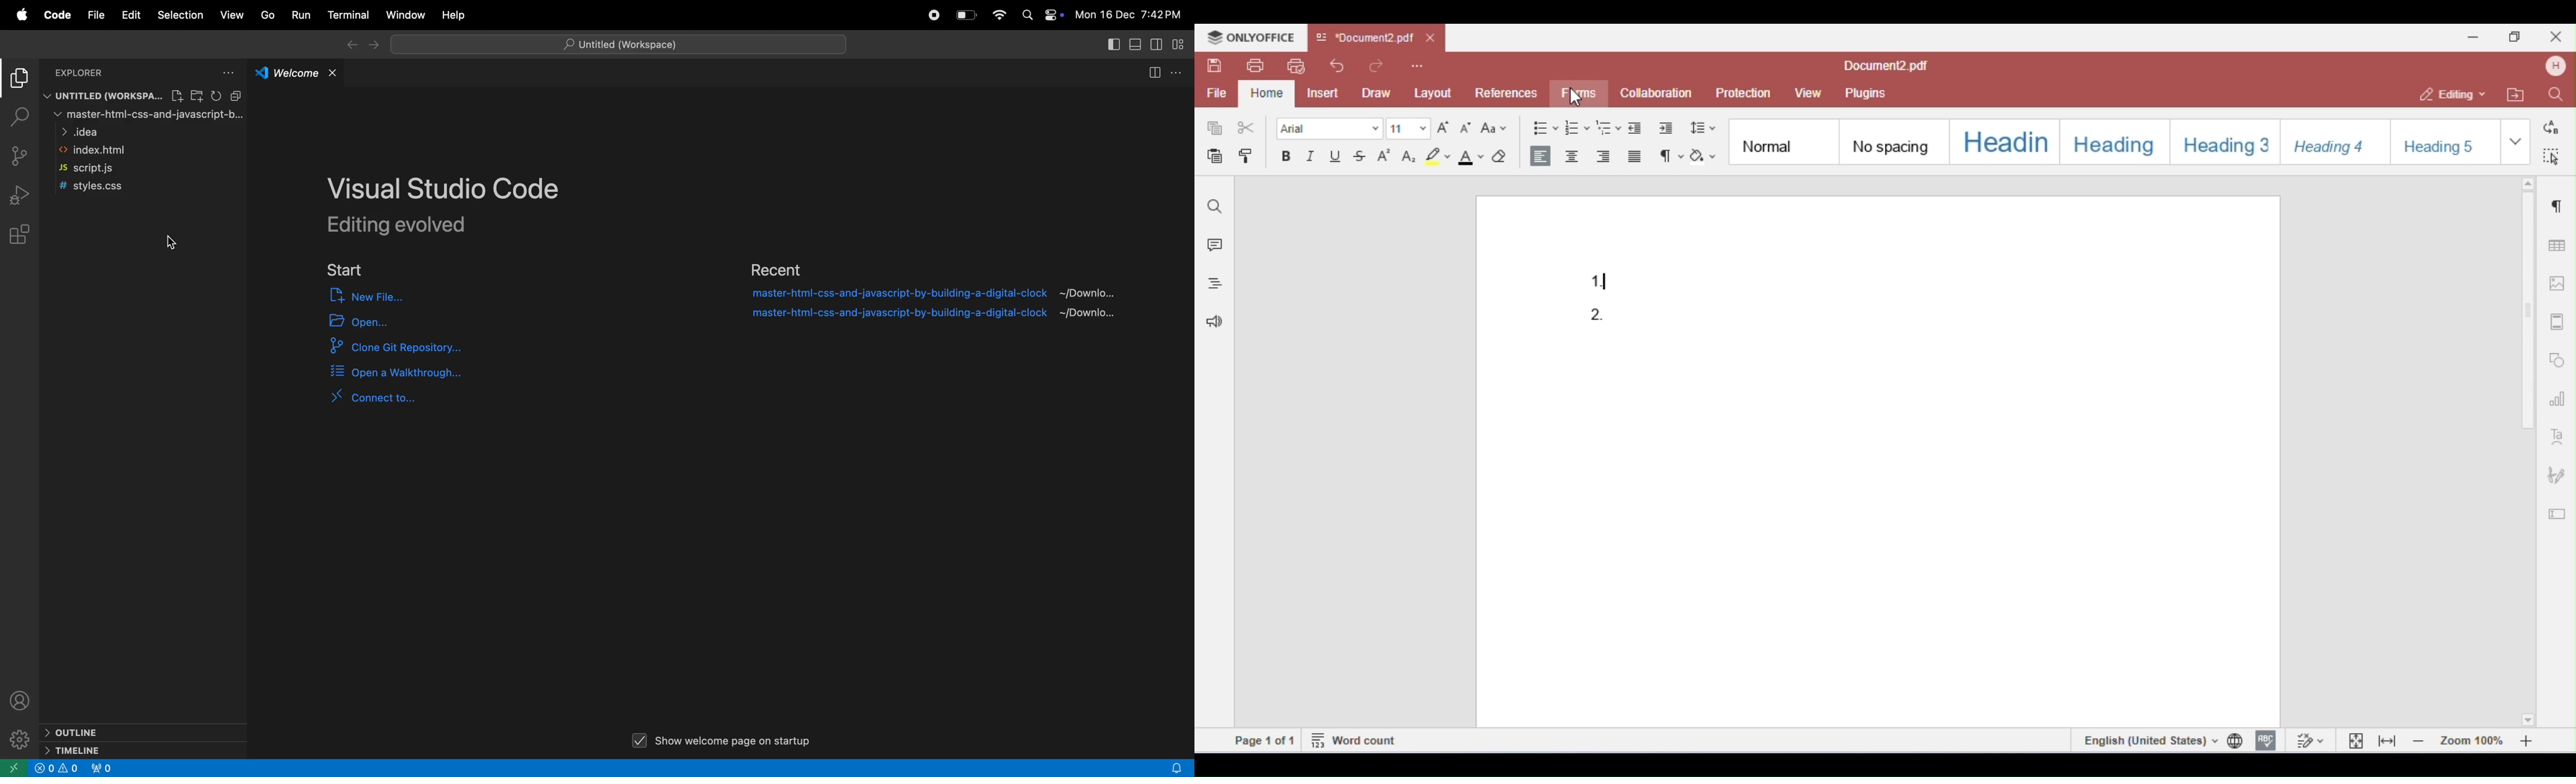  What do you see at coordinates (19, 740) in the screenshot?
I see `settings` at bounding box center [19, 740].